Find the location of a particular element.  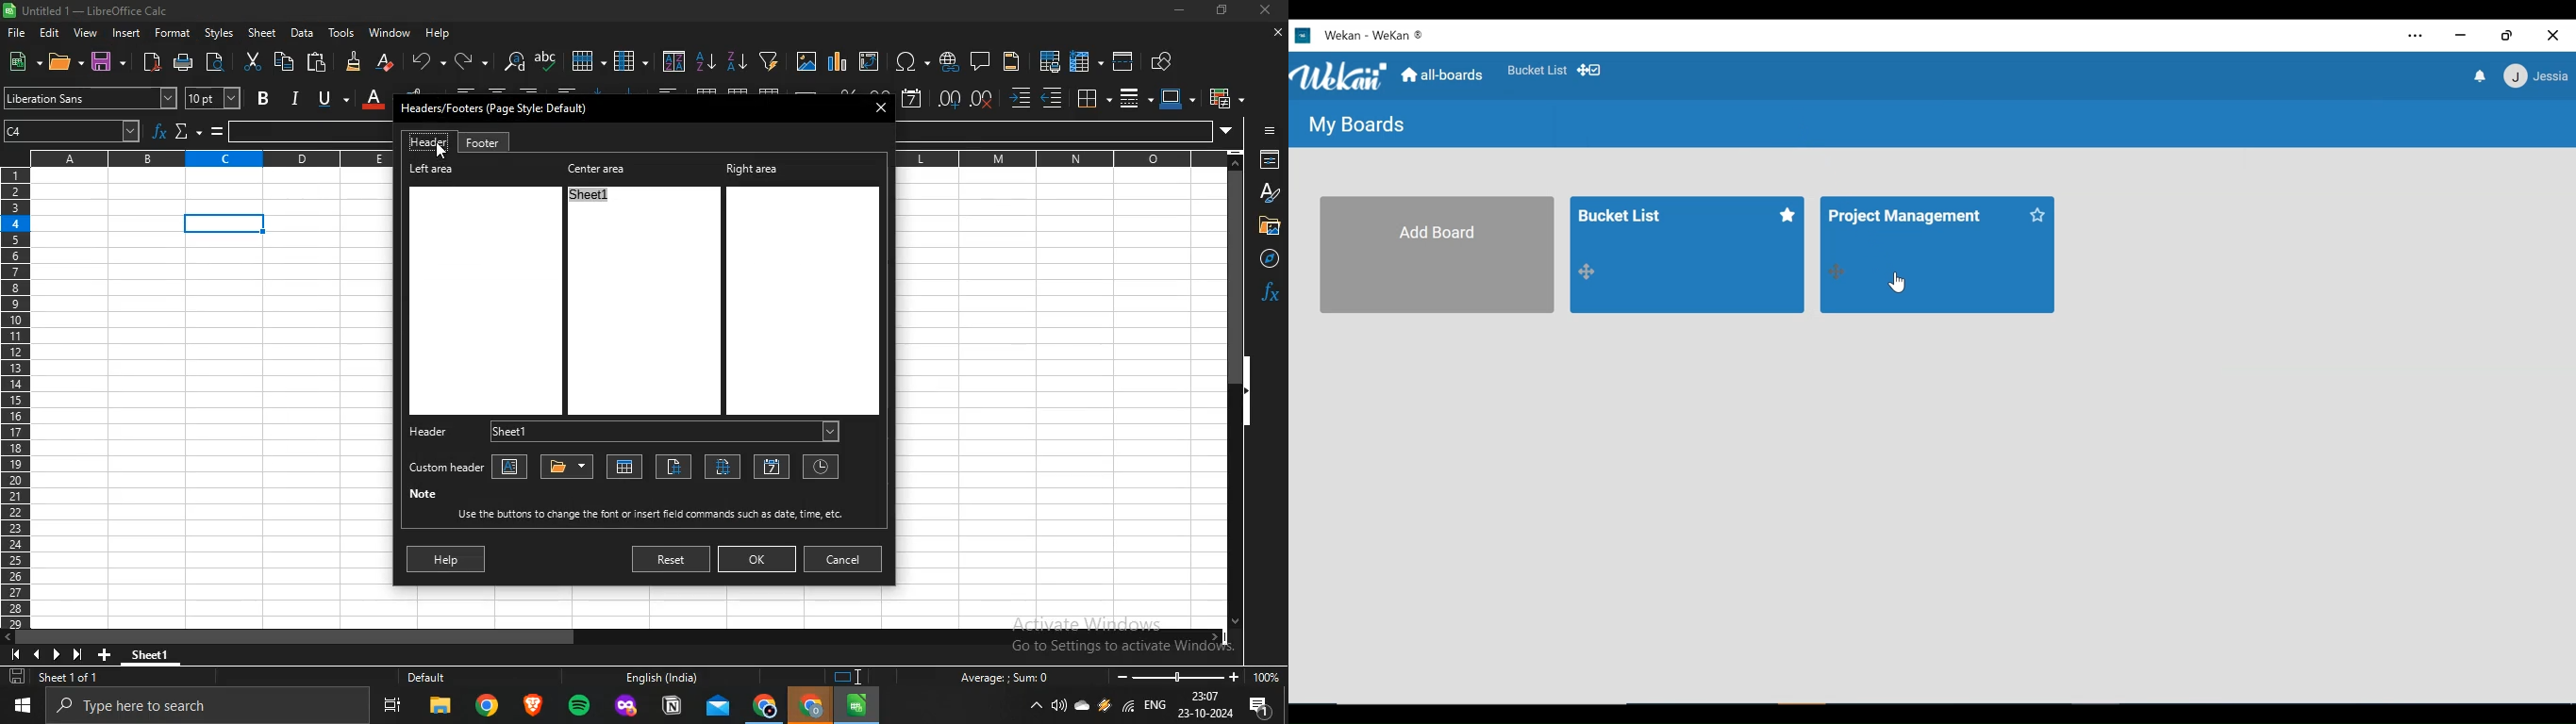

restore down is located at coordinates (1222, 11).